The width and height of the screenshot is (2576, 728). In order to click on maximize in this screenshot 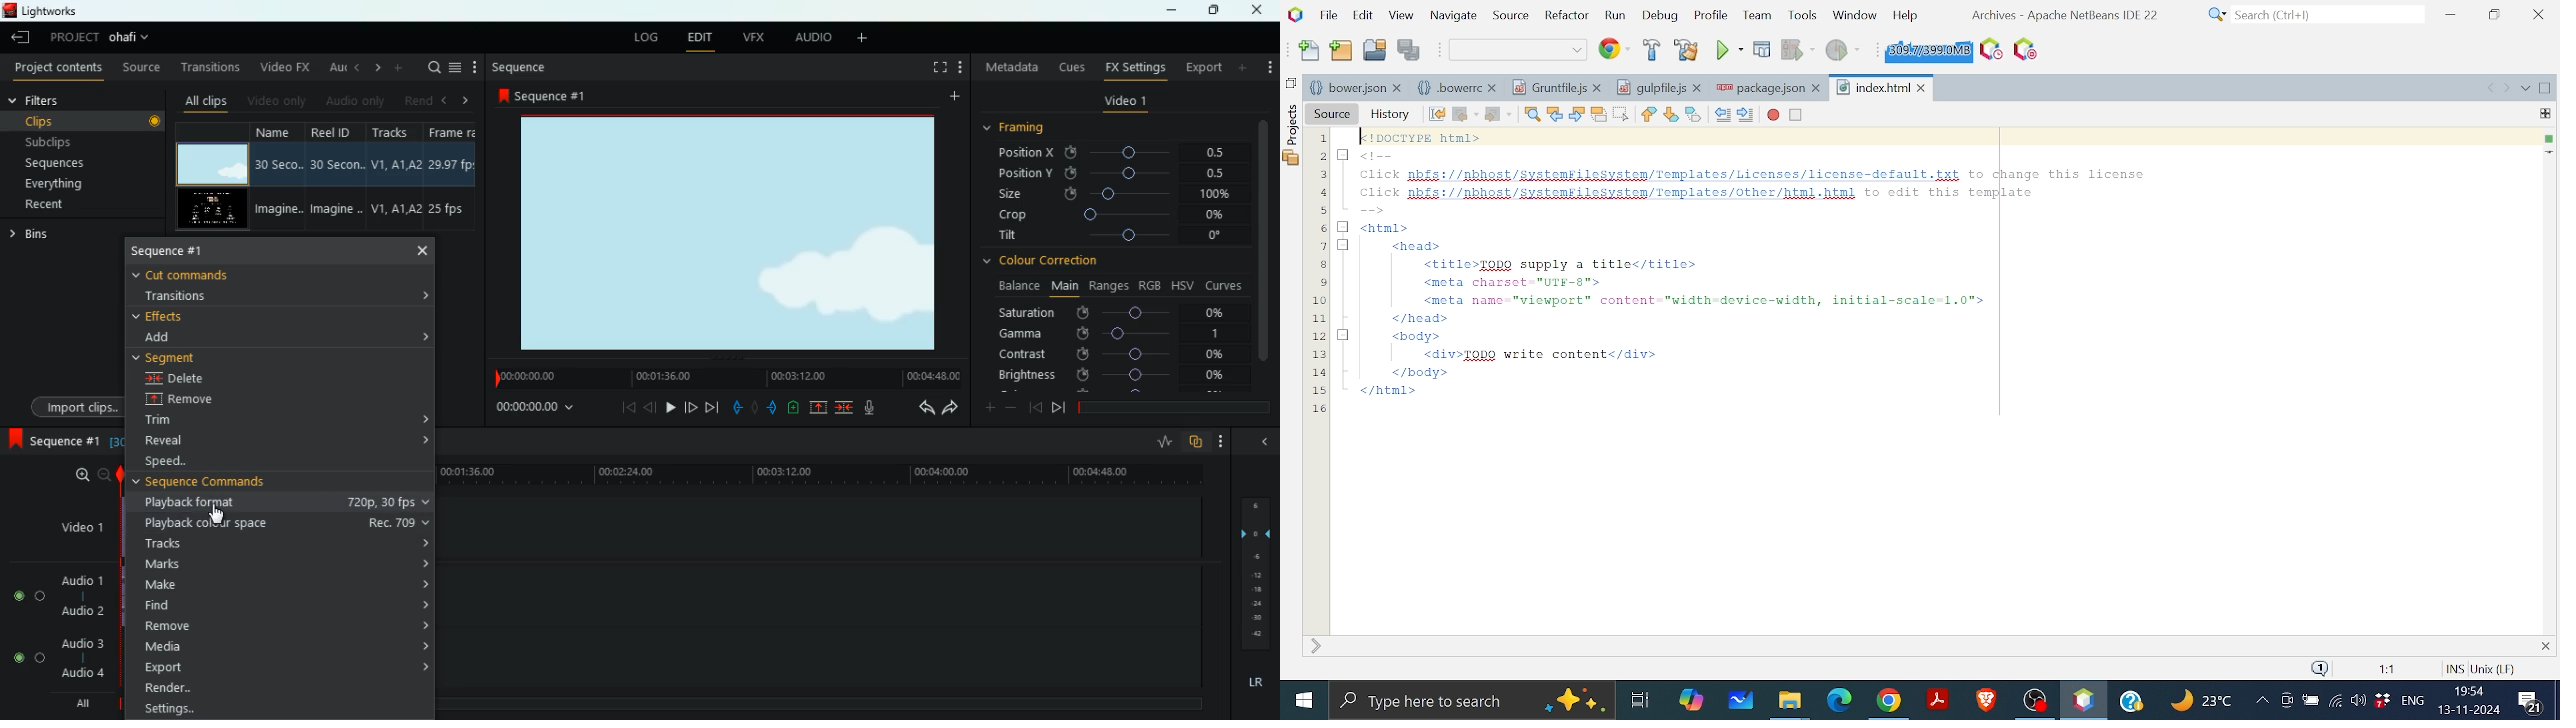, I will do `click(1212, 10)`.